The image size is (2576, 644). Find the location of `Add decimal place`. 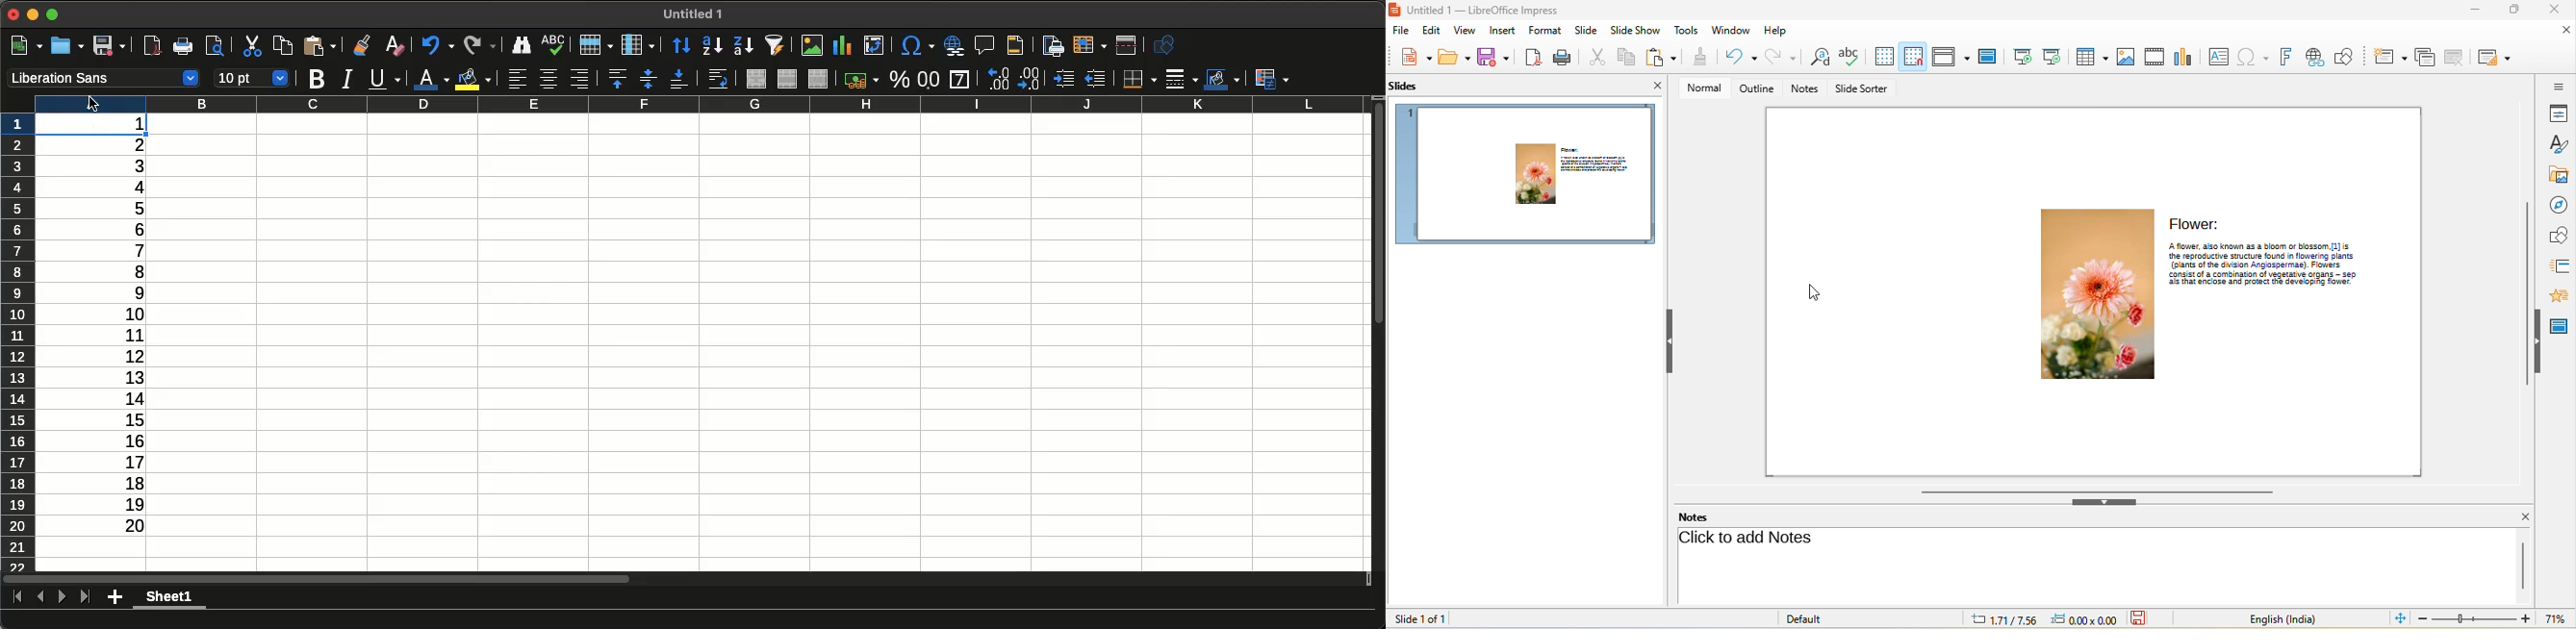

Add decimal place is located at coordinates (1031, 79).